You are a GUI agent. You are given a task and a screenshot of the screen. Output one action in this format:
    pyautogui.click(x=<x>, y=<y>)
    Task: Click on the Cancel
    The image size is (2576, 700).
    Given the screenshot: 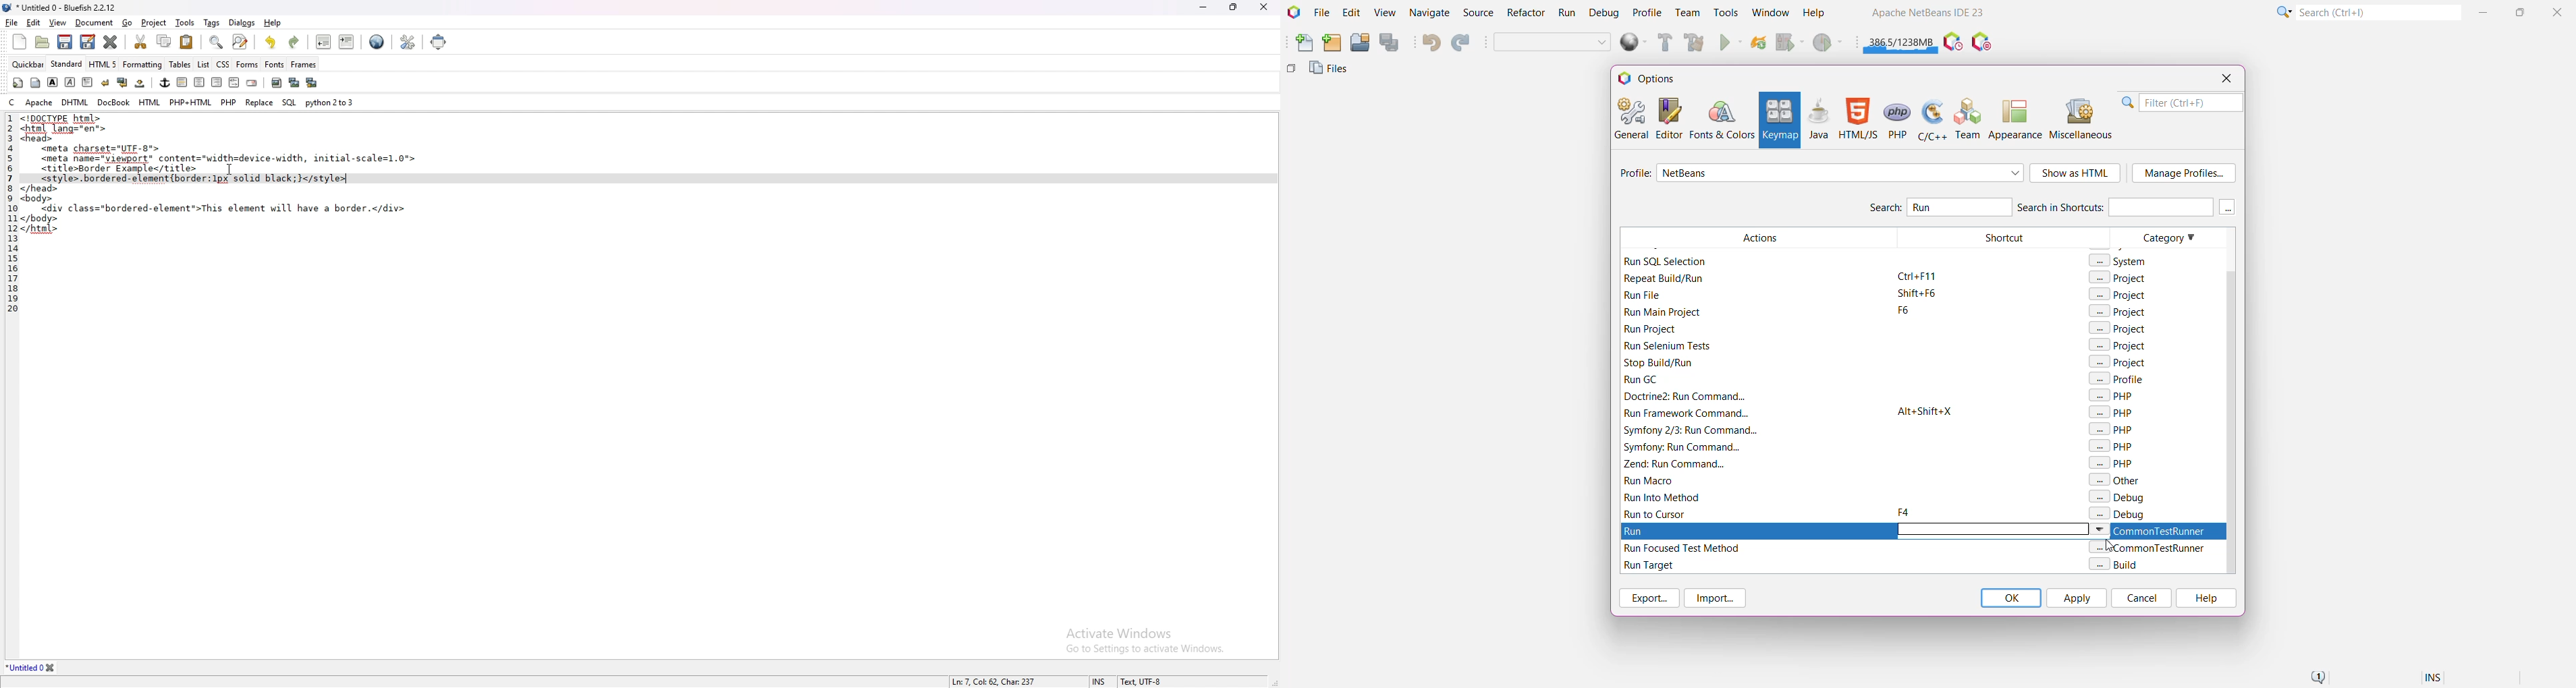 What is the action you would take?
    pyautogui.click(x=2141, y=598)
    